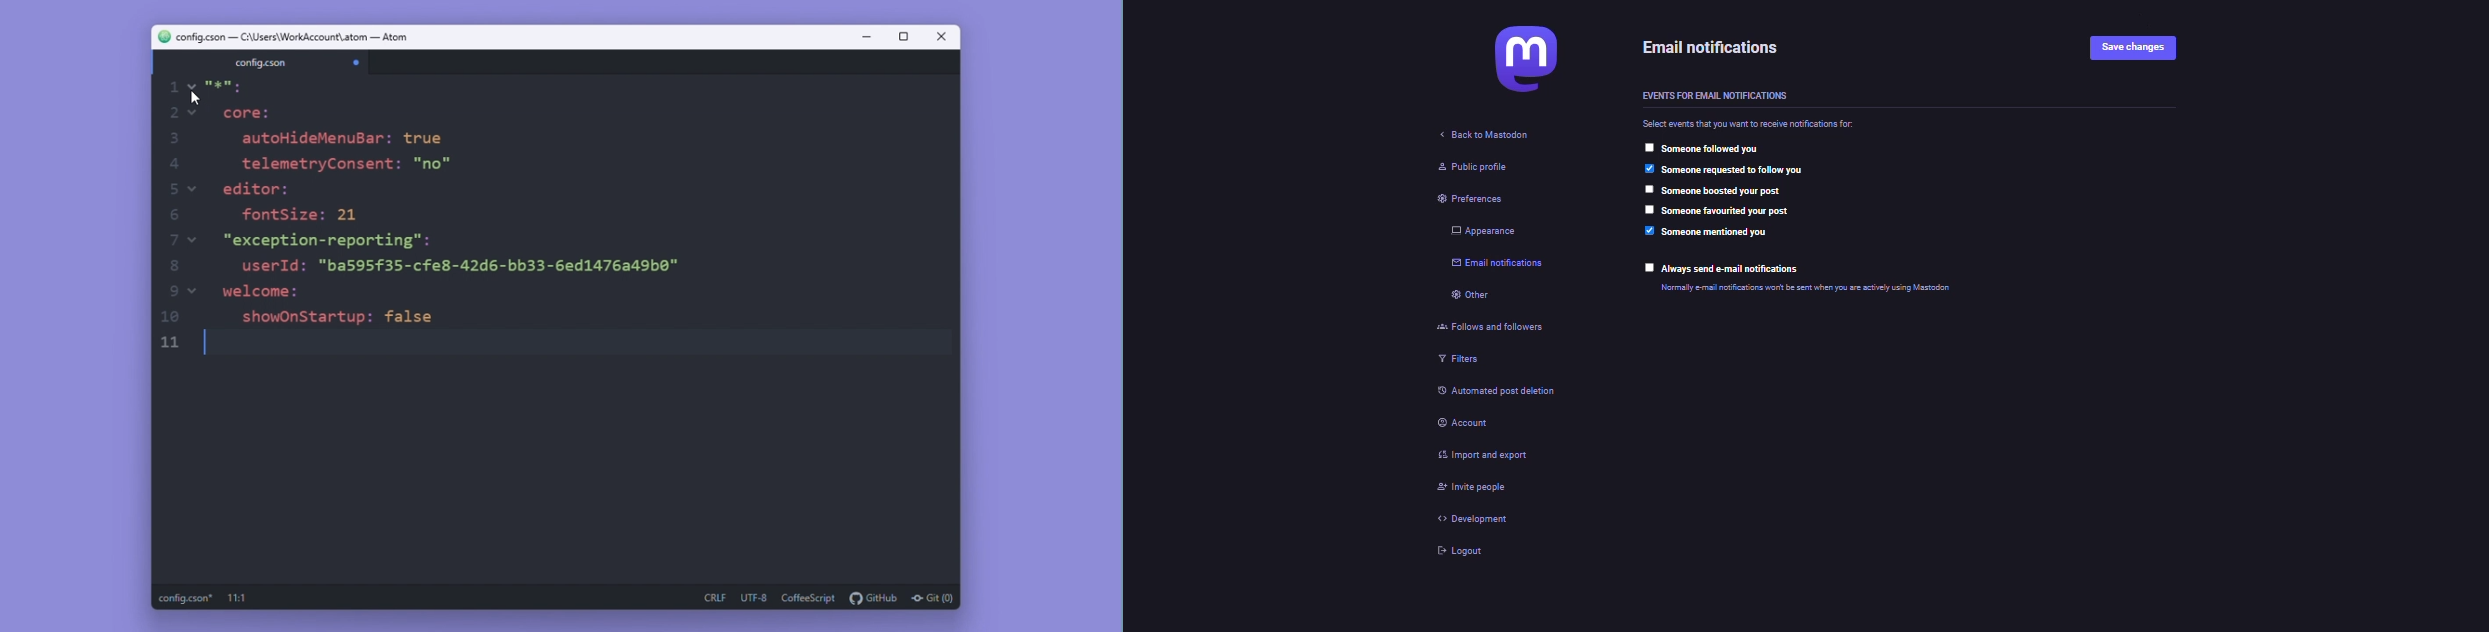 This screenshot has height=644, width=2492. Describe the element at coordinates (1647, 148) in the screenshot. I see `disabled` at that location.